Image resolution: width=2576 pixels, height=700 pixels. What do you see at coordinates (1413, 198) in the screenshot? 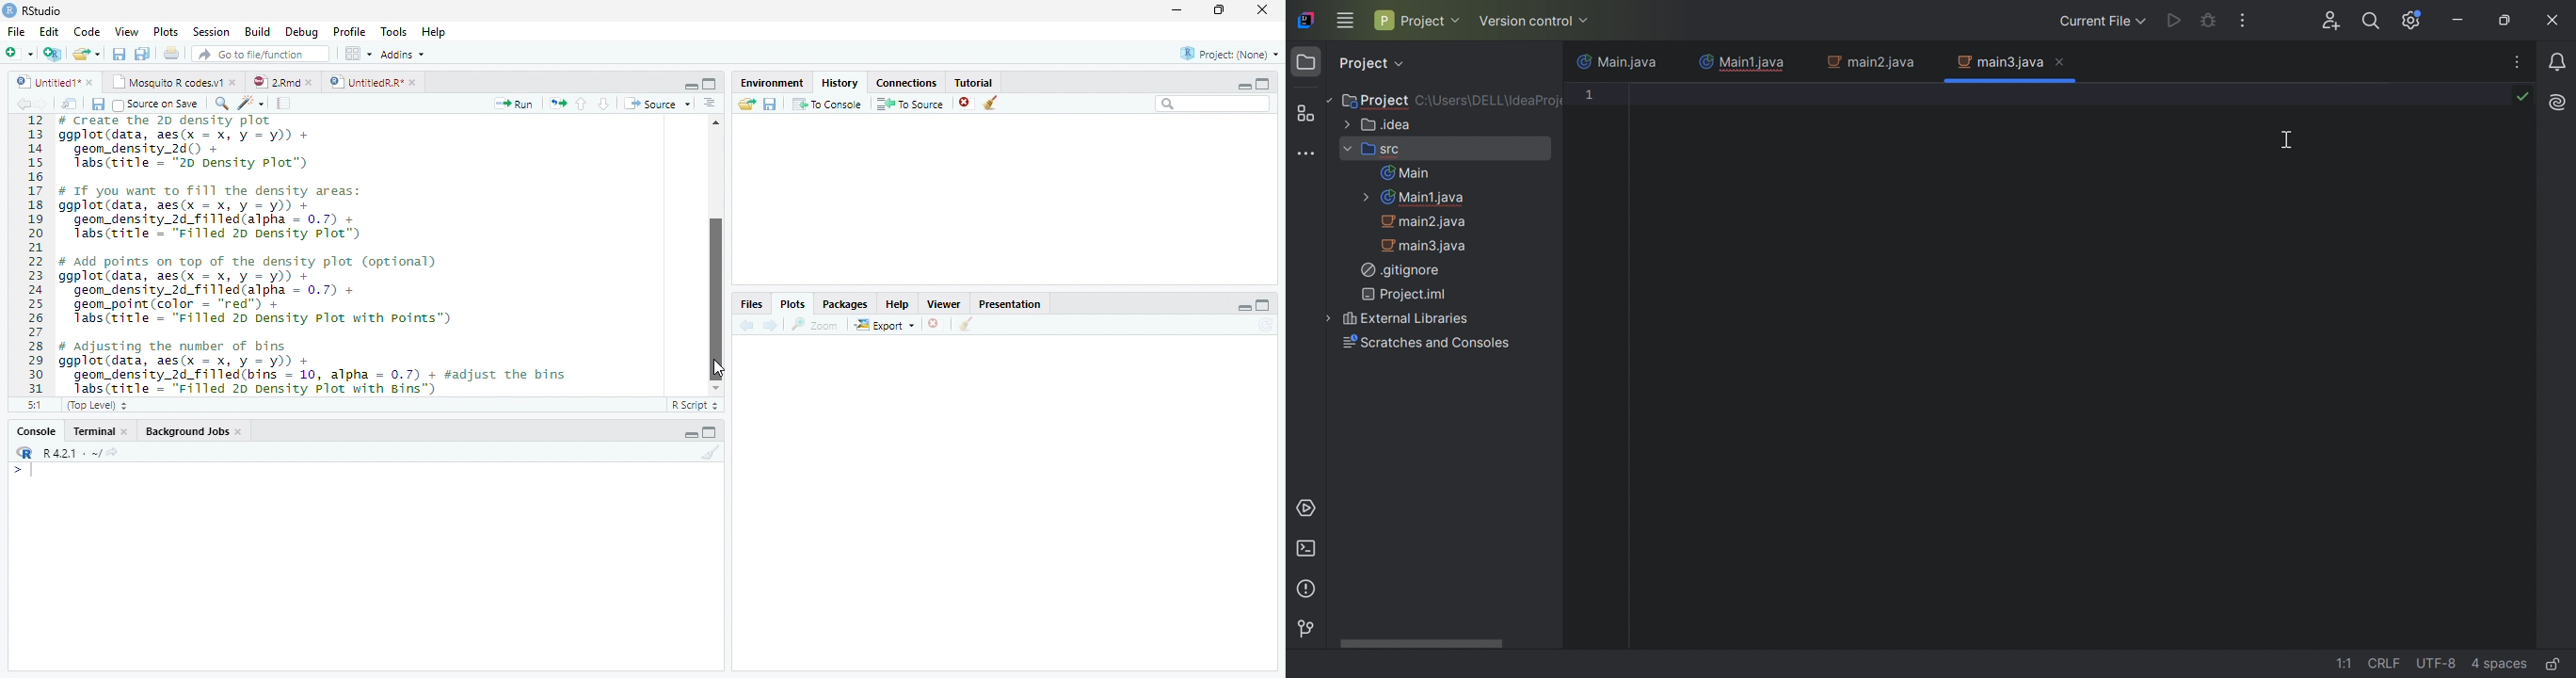
I see `Main1.java` at bounding box center [1413, 198].